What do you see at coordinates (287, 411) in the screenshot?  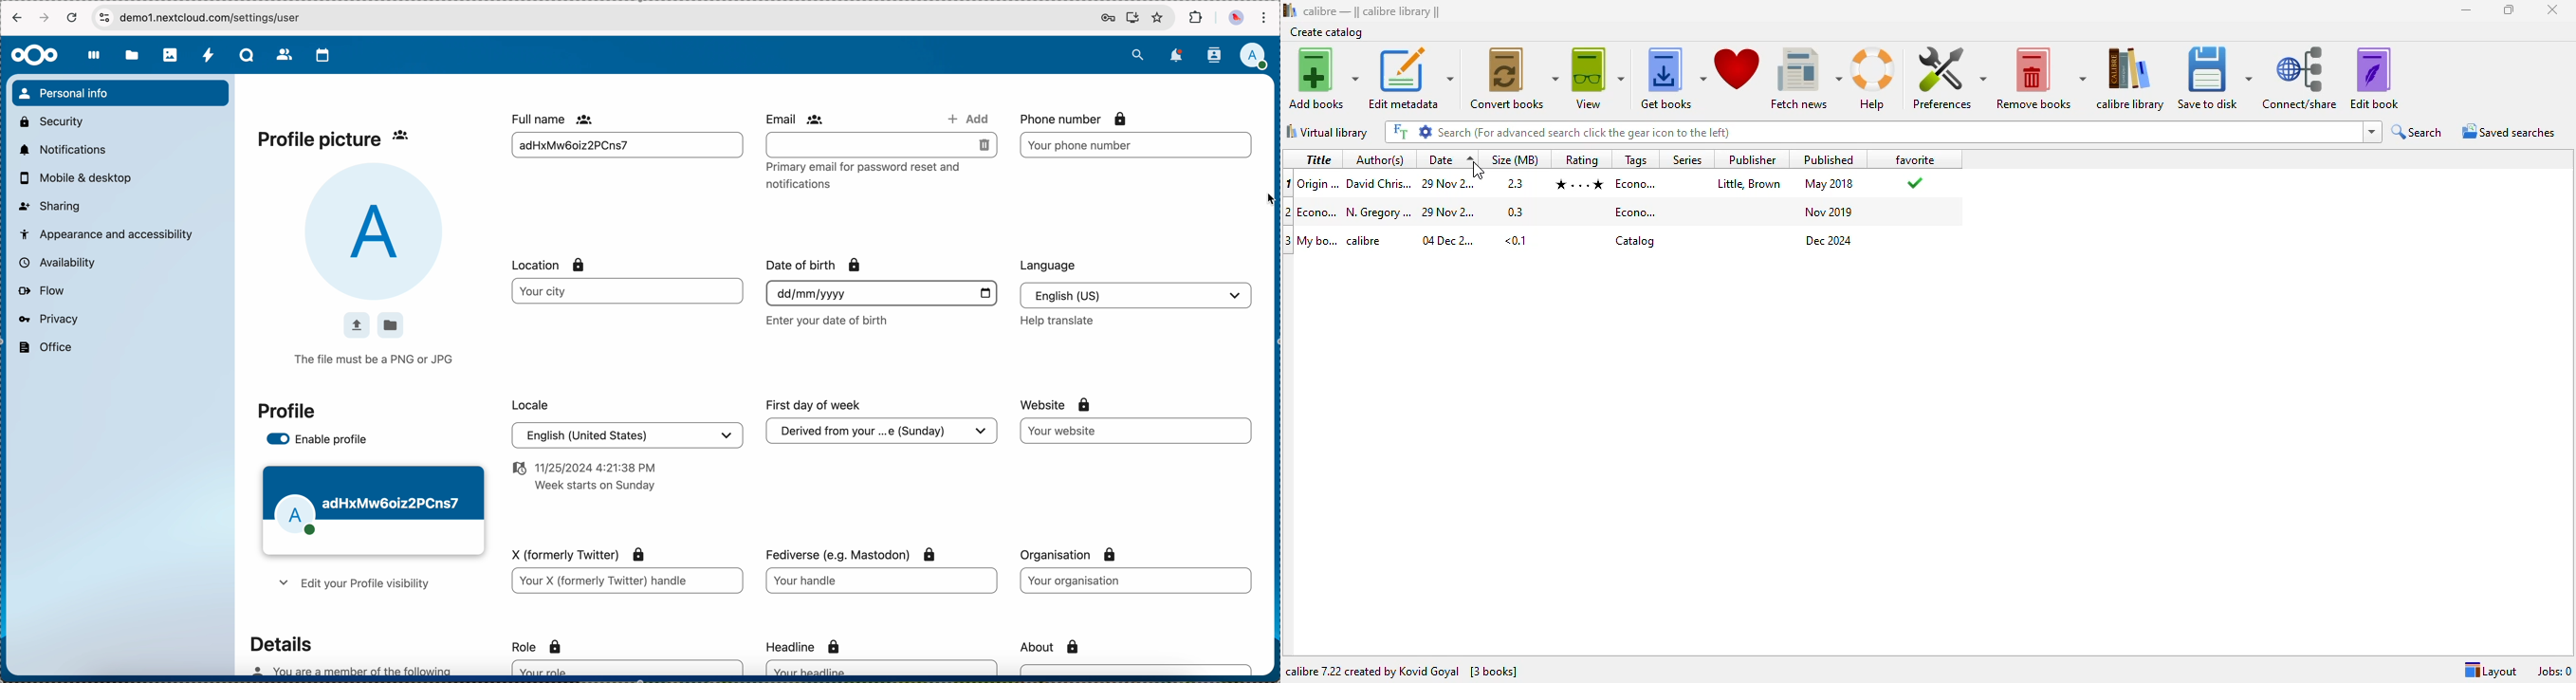 I see `profile` at bounding box center [287, 411].